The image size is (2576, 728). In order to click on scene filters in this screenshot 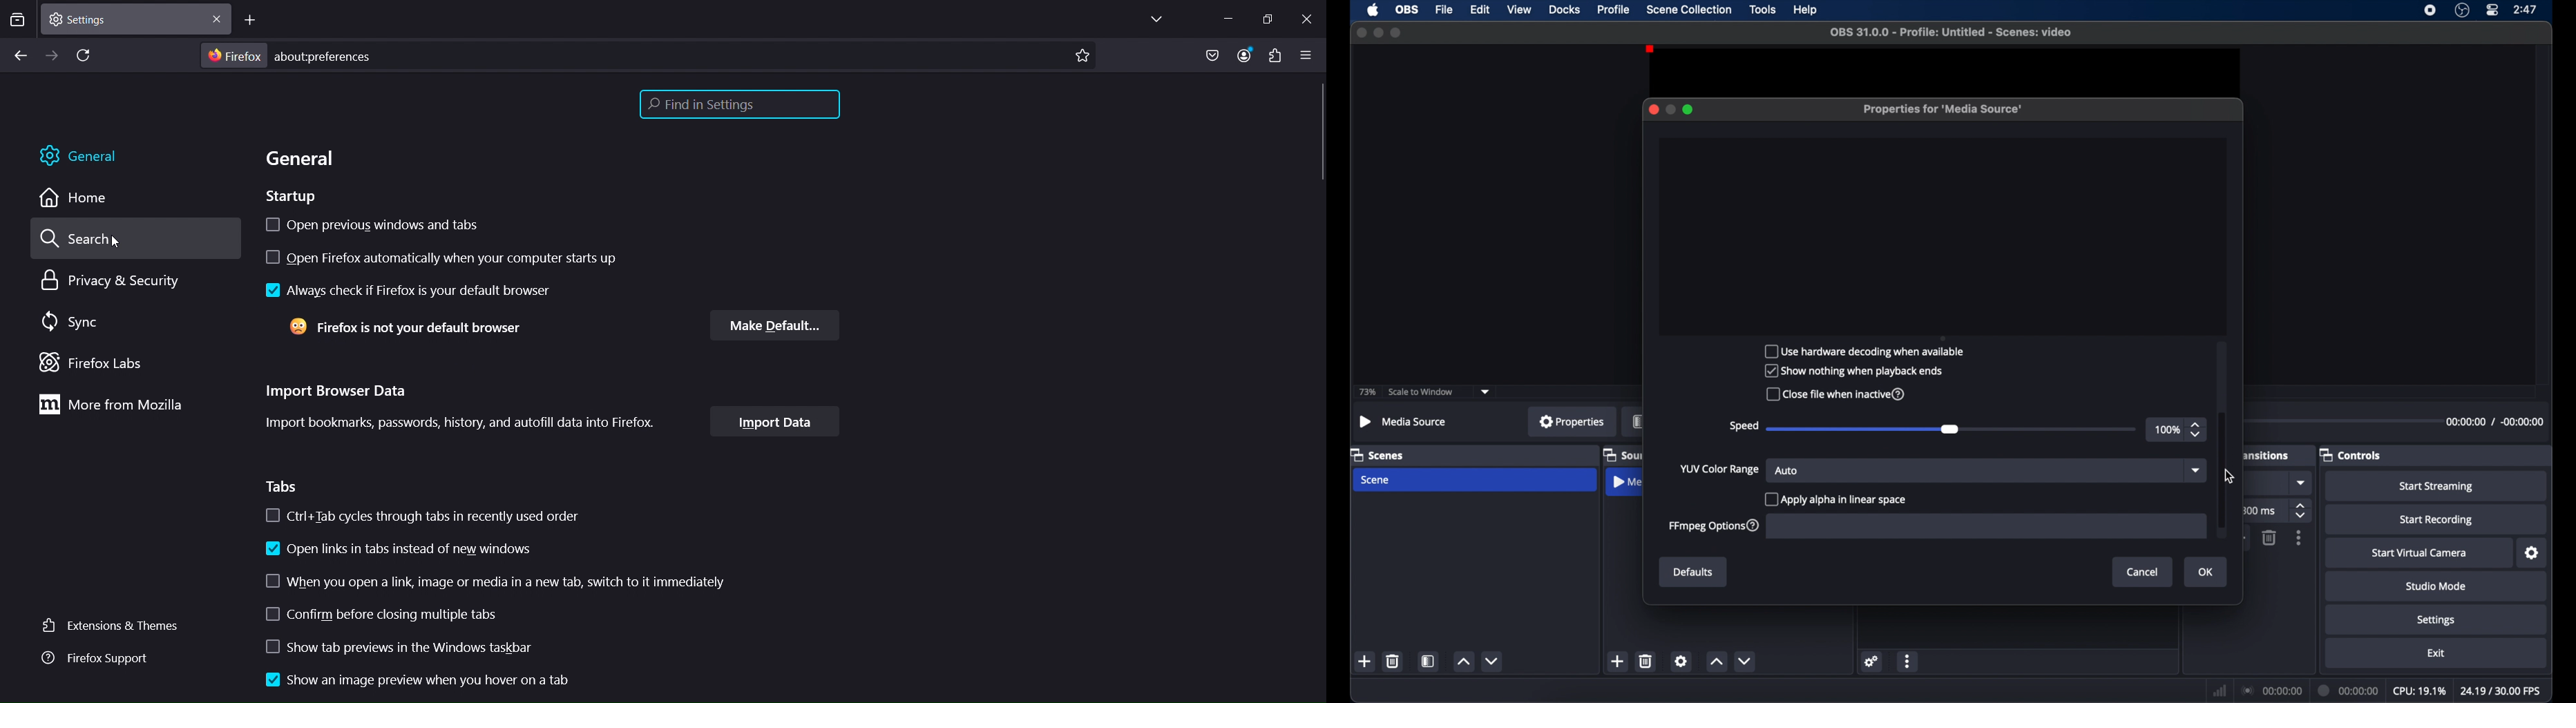, I will do `click(1429, 661)`.